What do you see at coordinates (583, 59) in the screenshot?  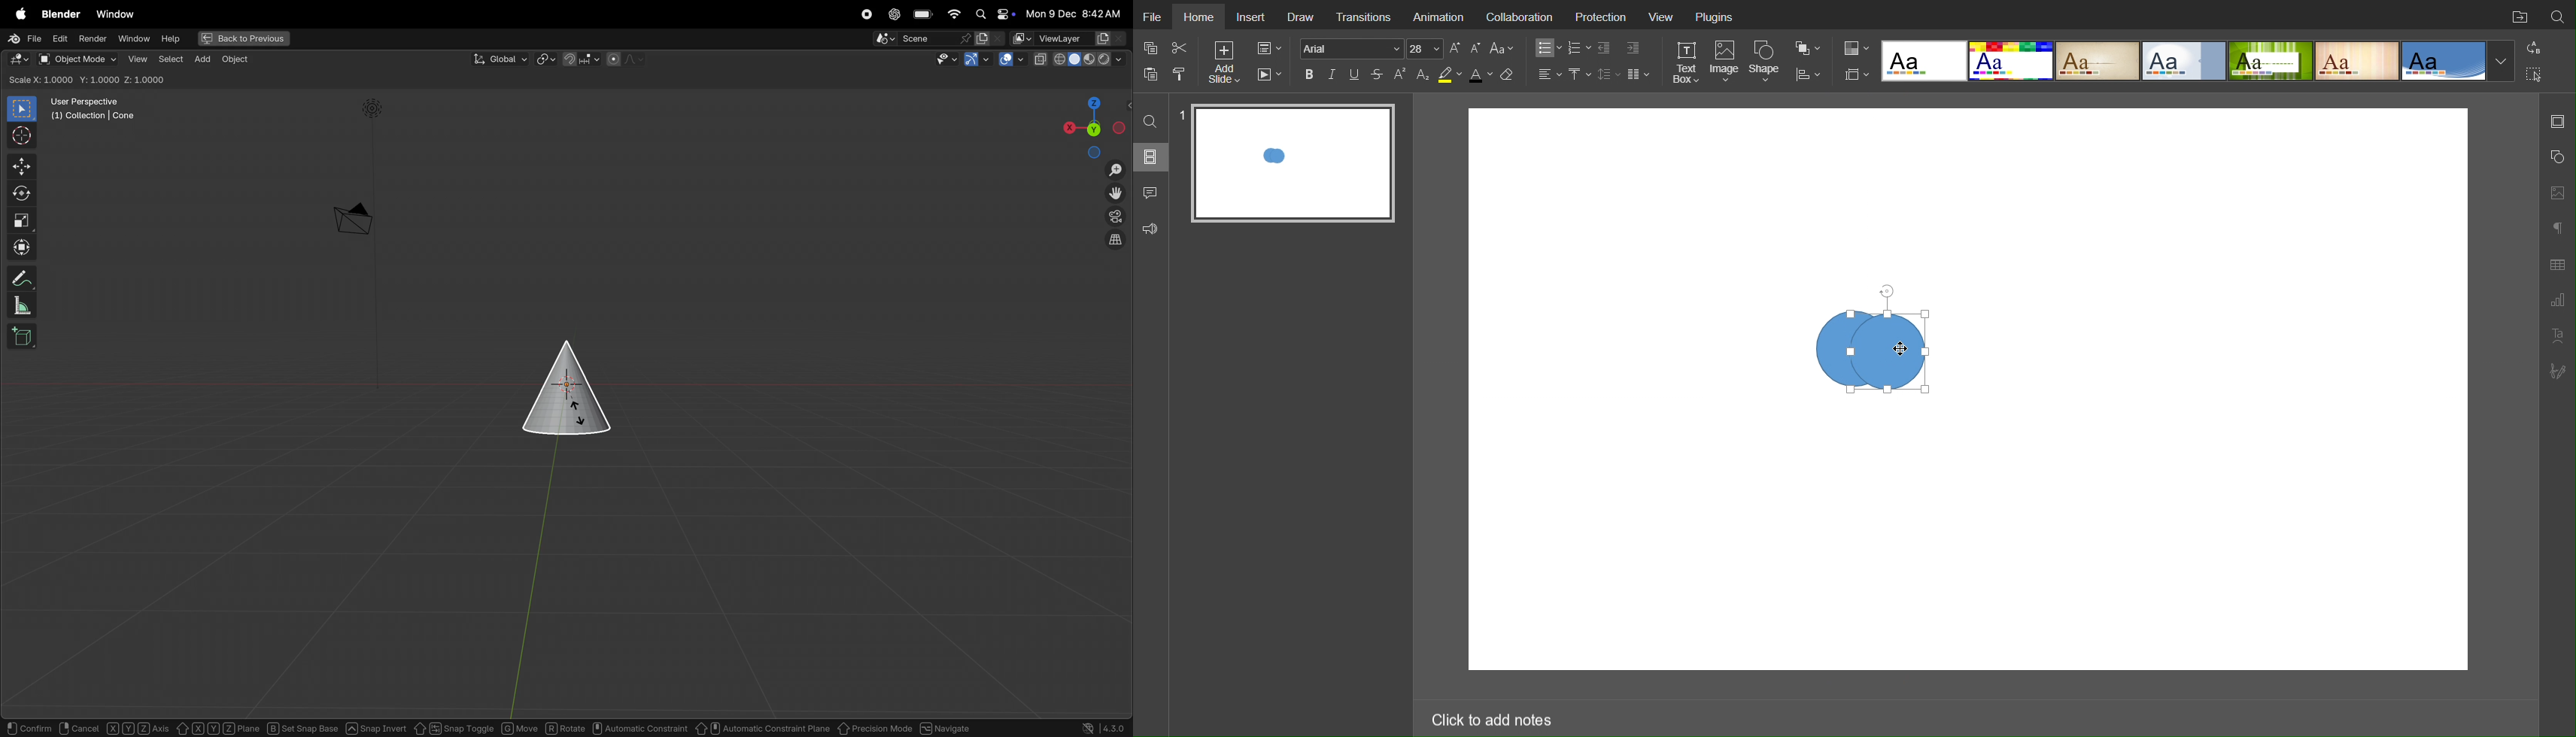 I see `snapping` at bounding box center [583, 59].